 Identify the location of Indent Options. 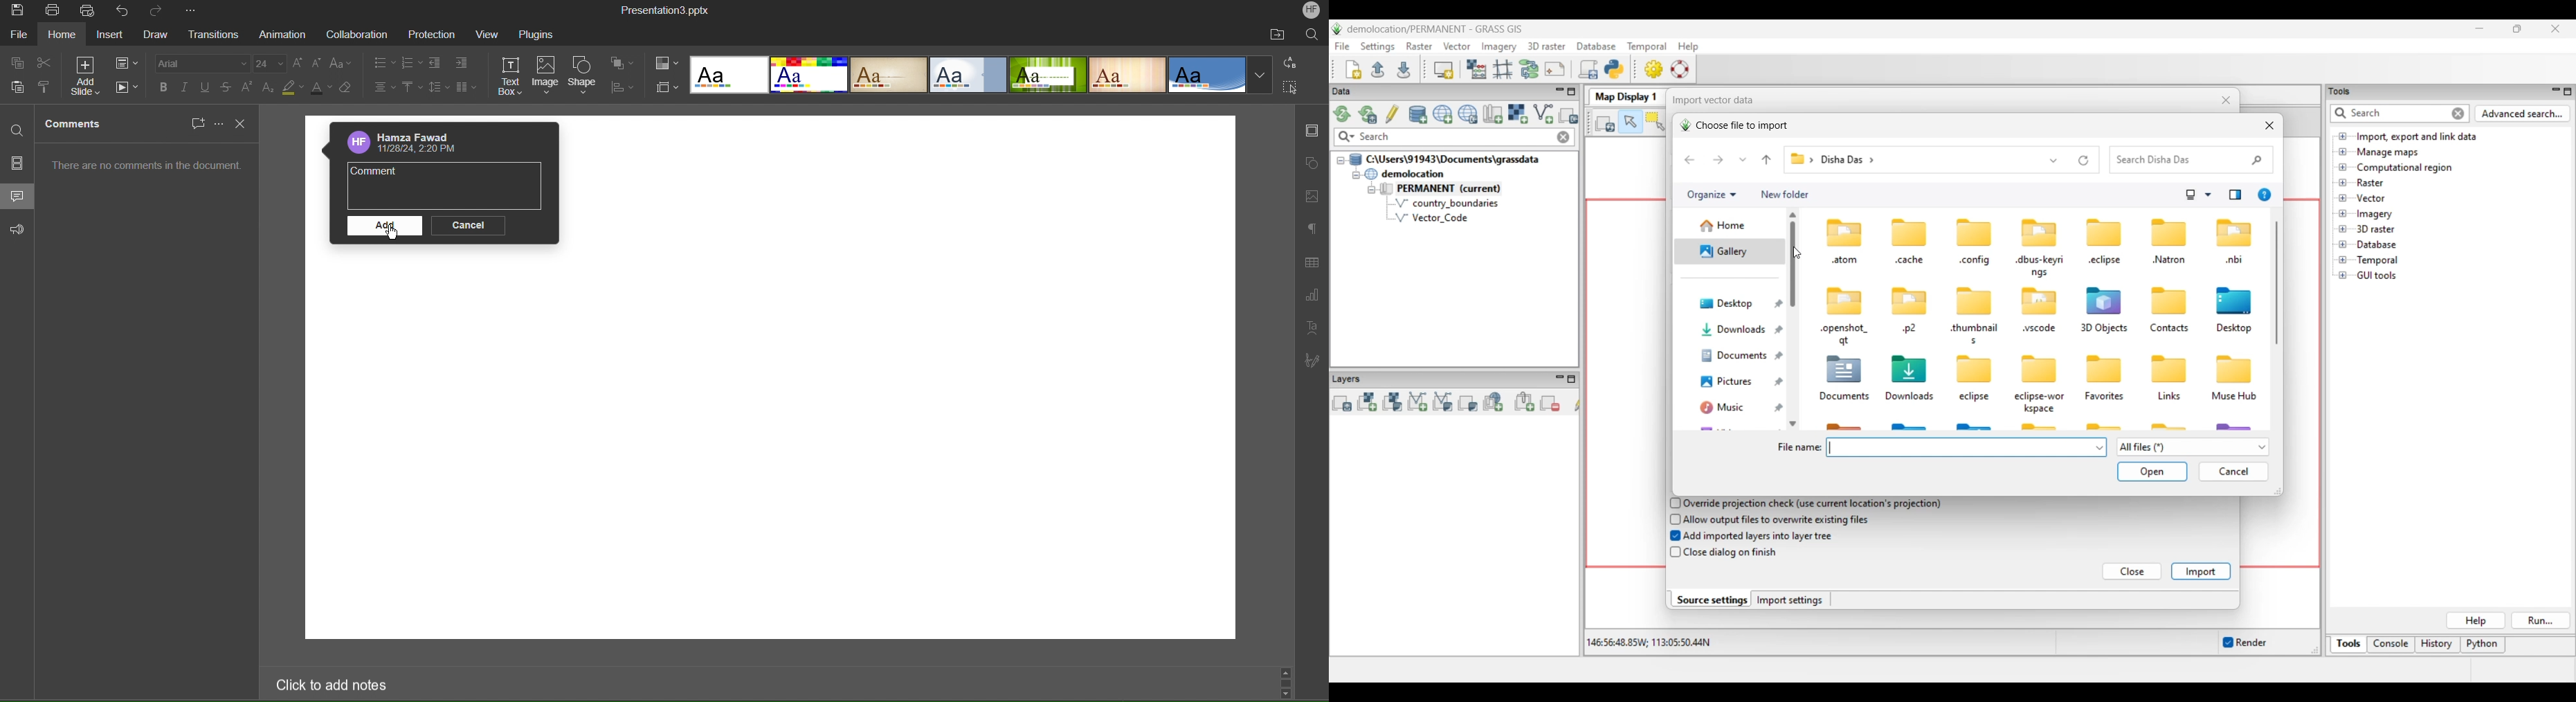
(461, 64).